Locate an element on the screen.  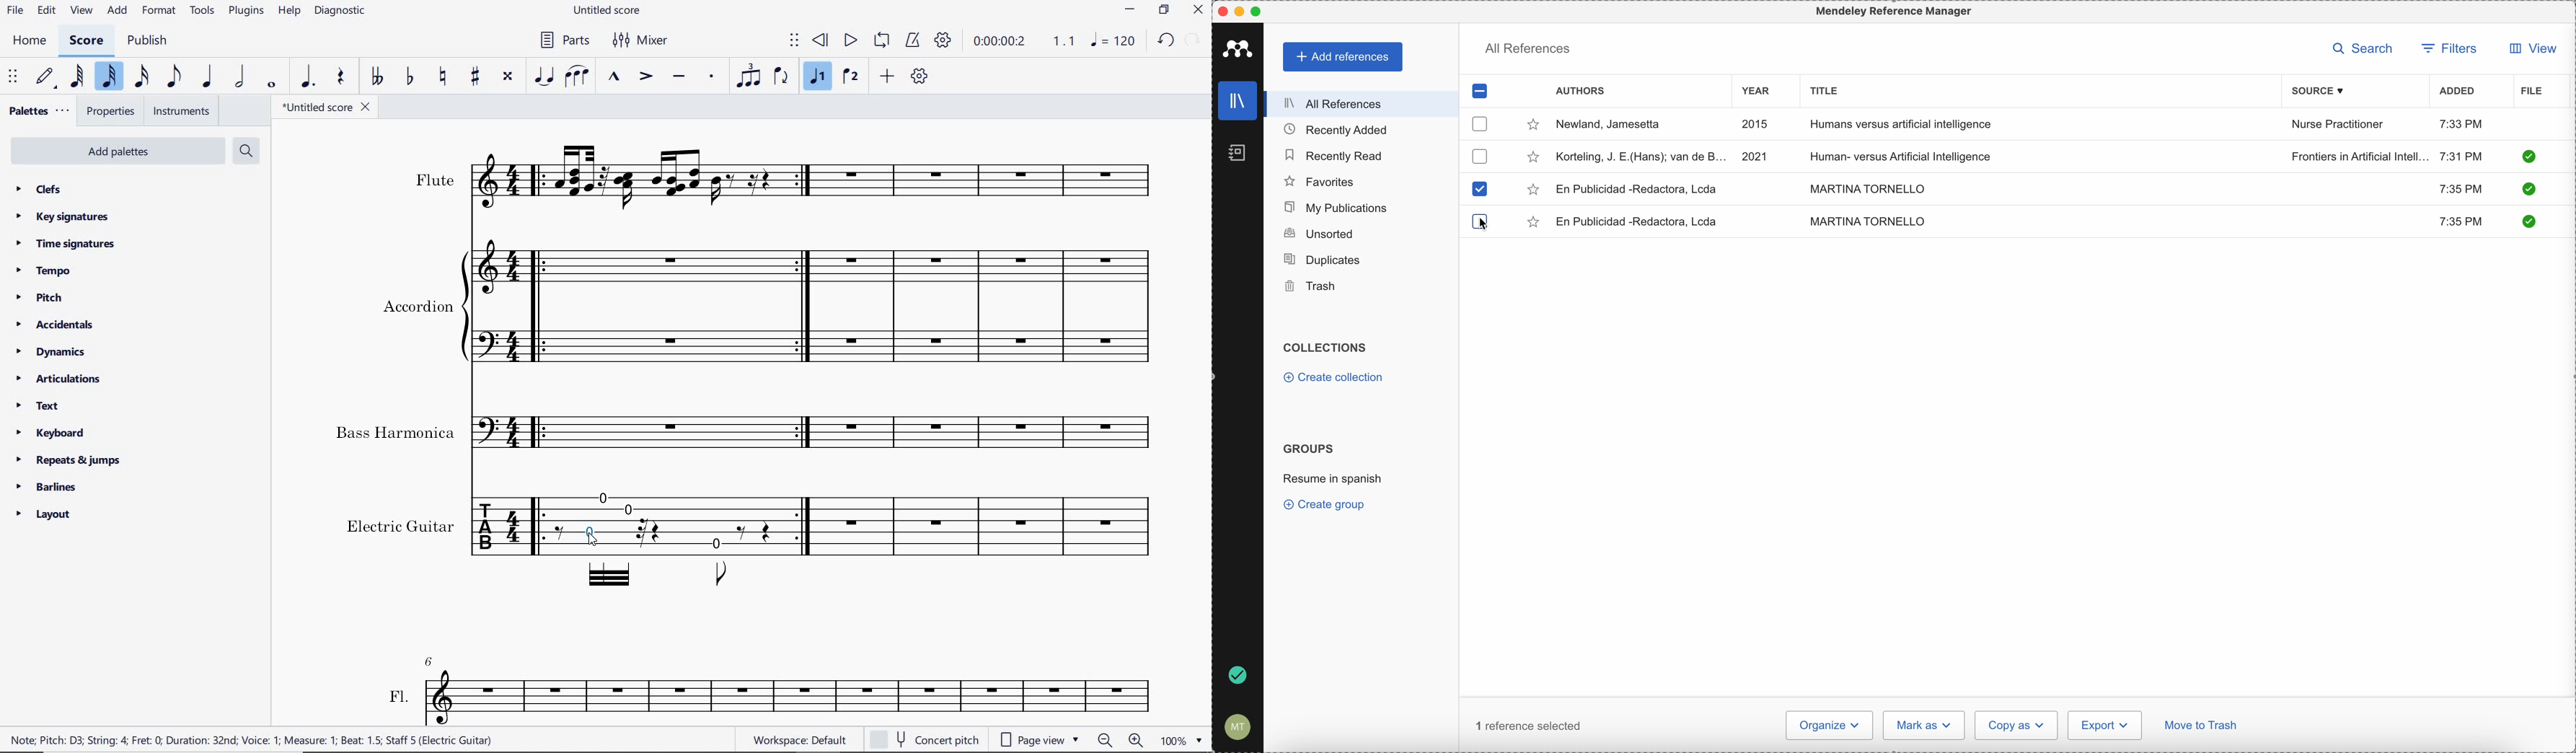
added is located at coordinates (2457, 92).